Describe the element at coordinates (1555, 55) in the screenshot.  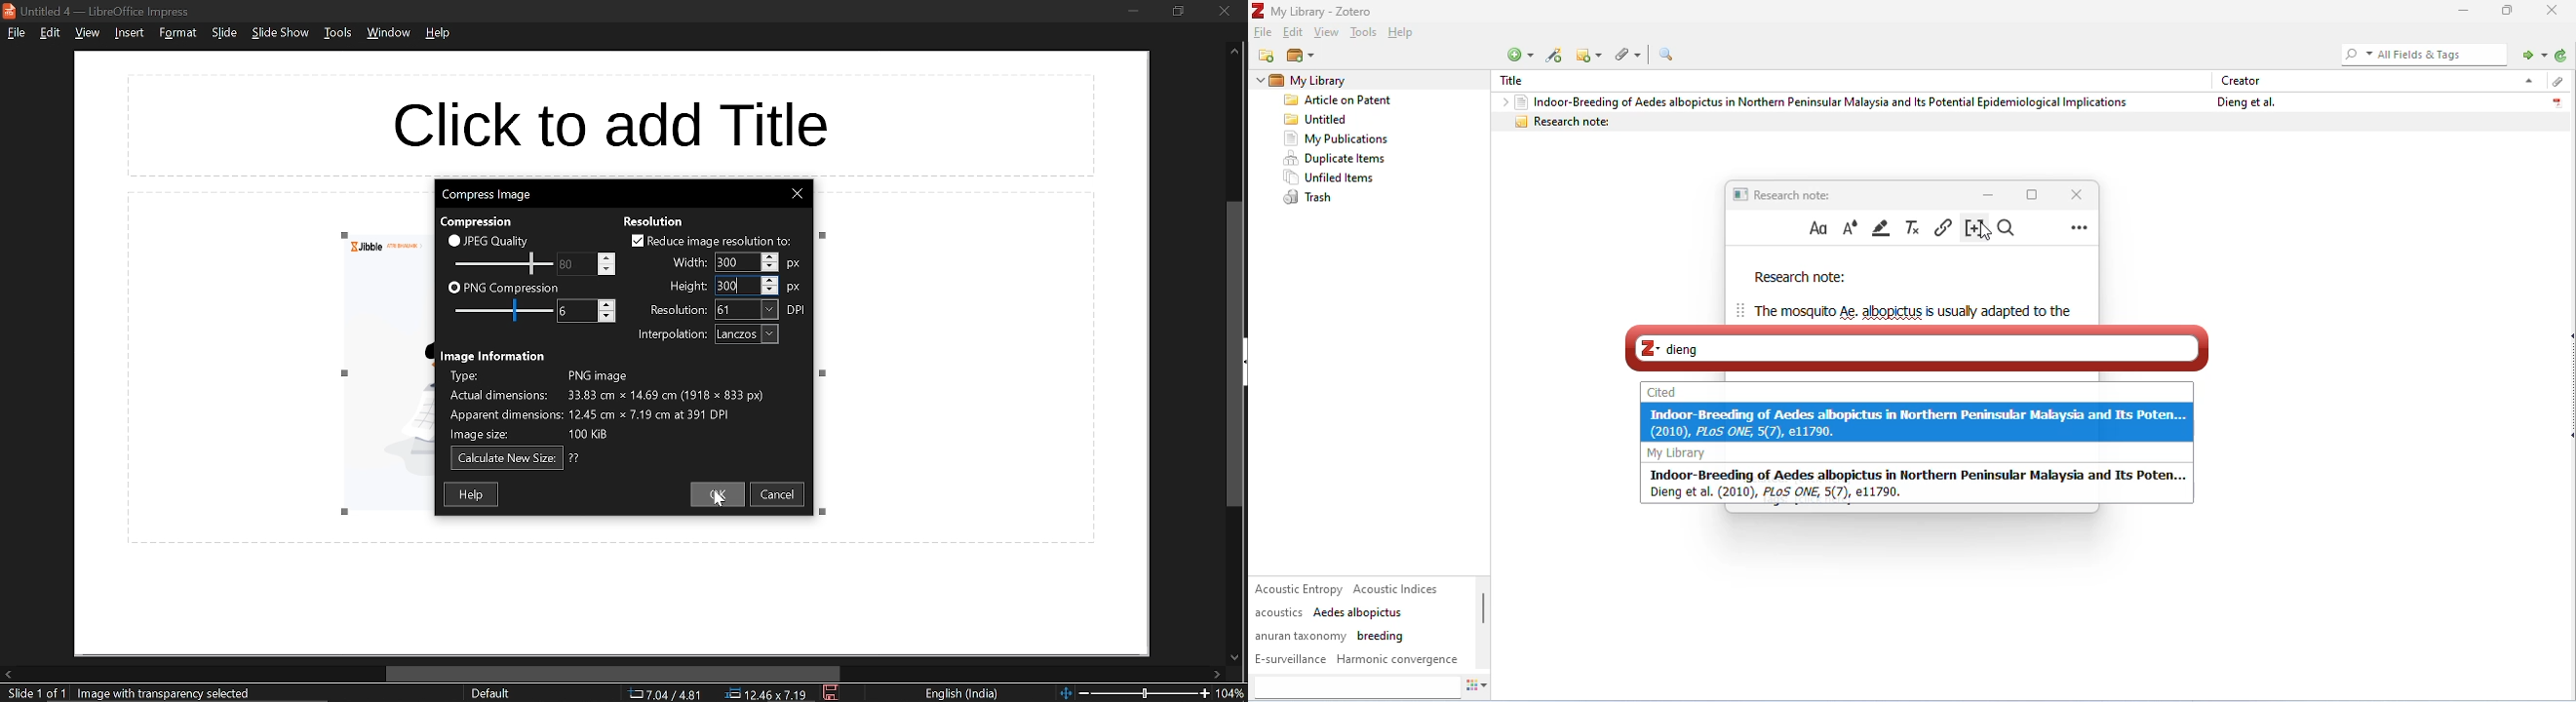
I see `add item` at that location.